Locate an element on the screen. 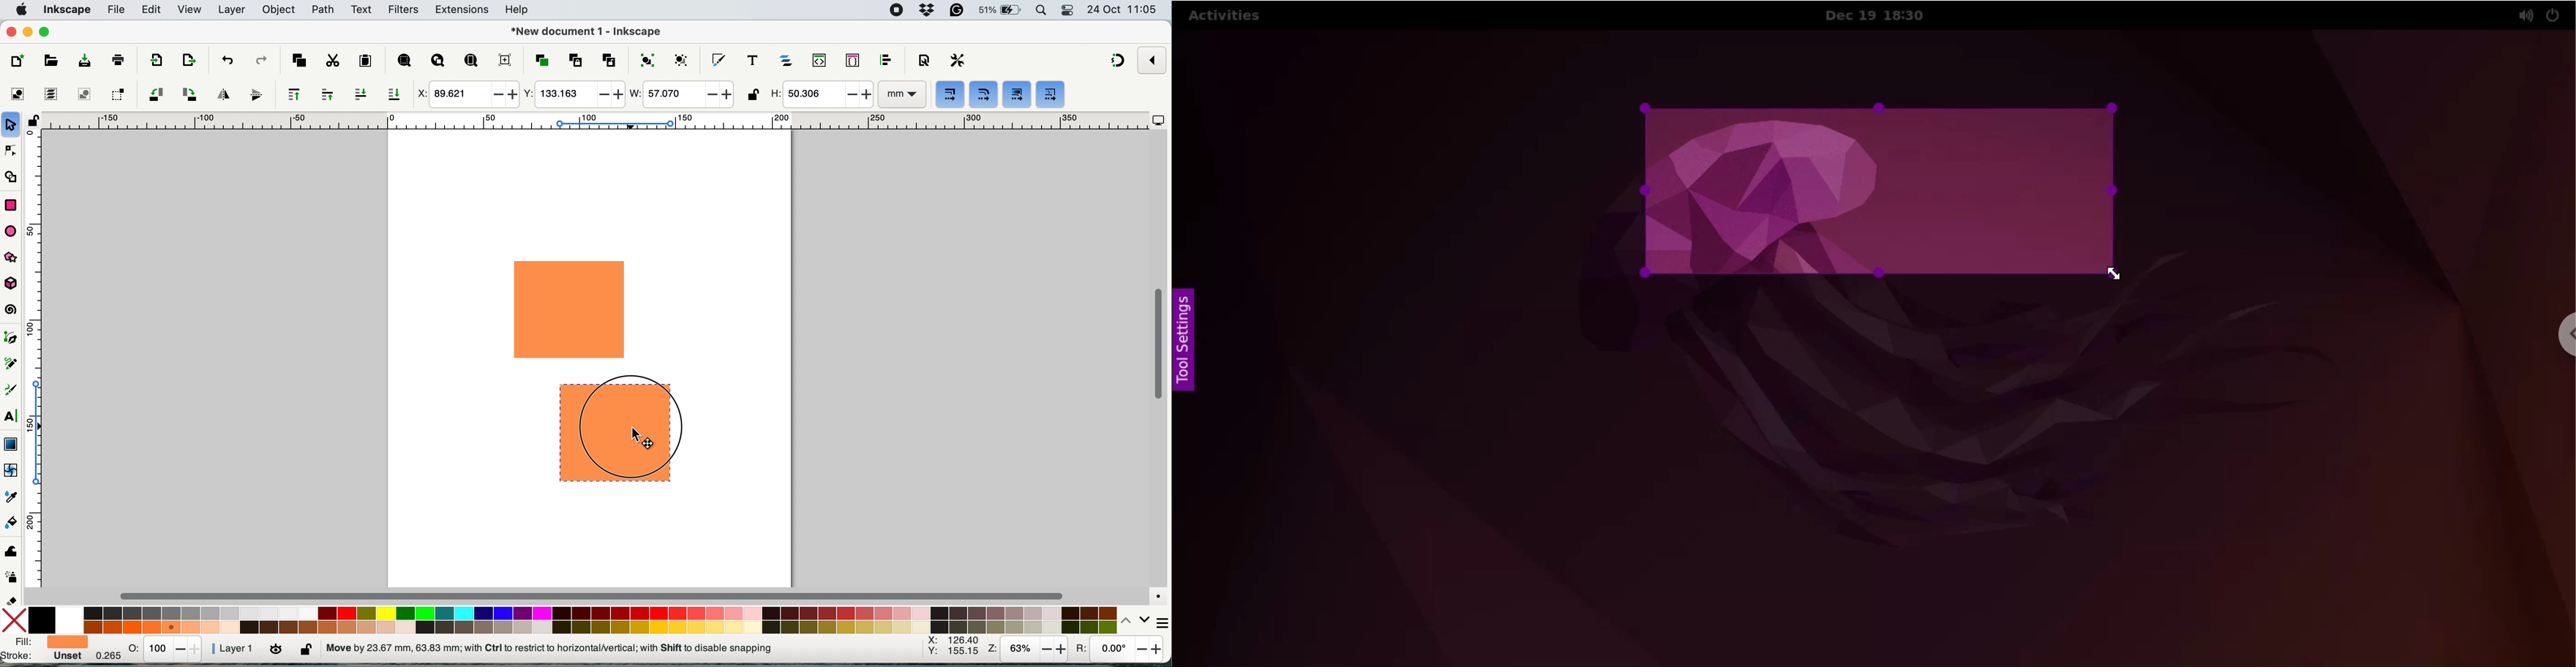 The width and height of the screenshot is (2576, 672). horizontal scale is located at coordinates (594, 123).